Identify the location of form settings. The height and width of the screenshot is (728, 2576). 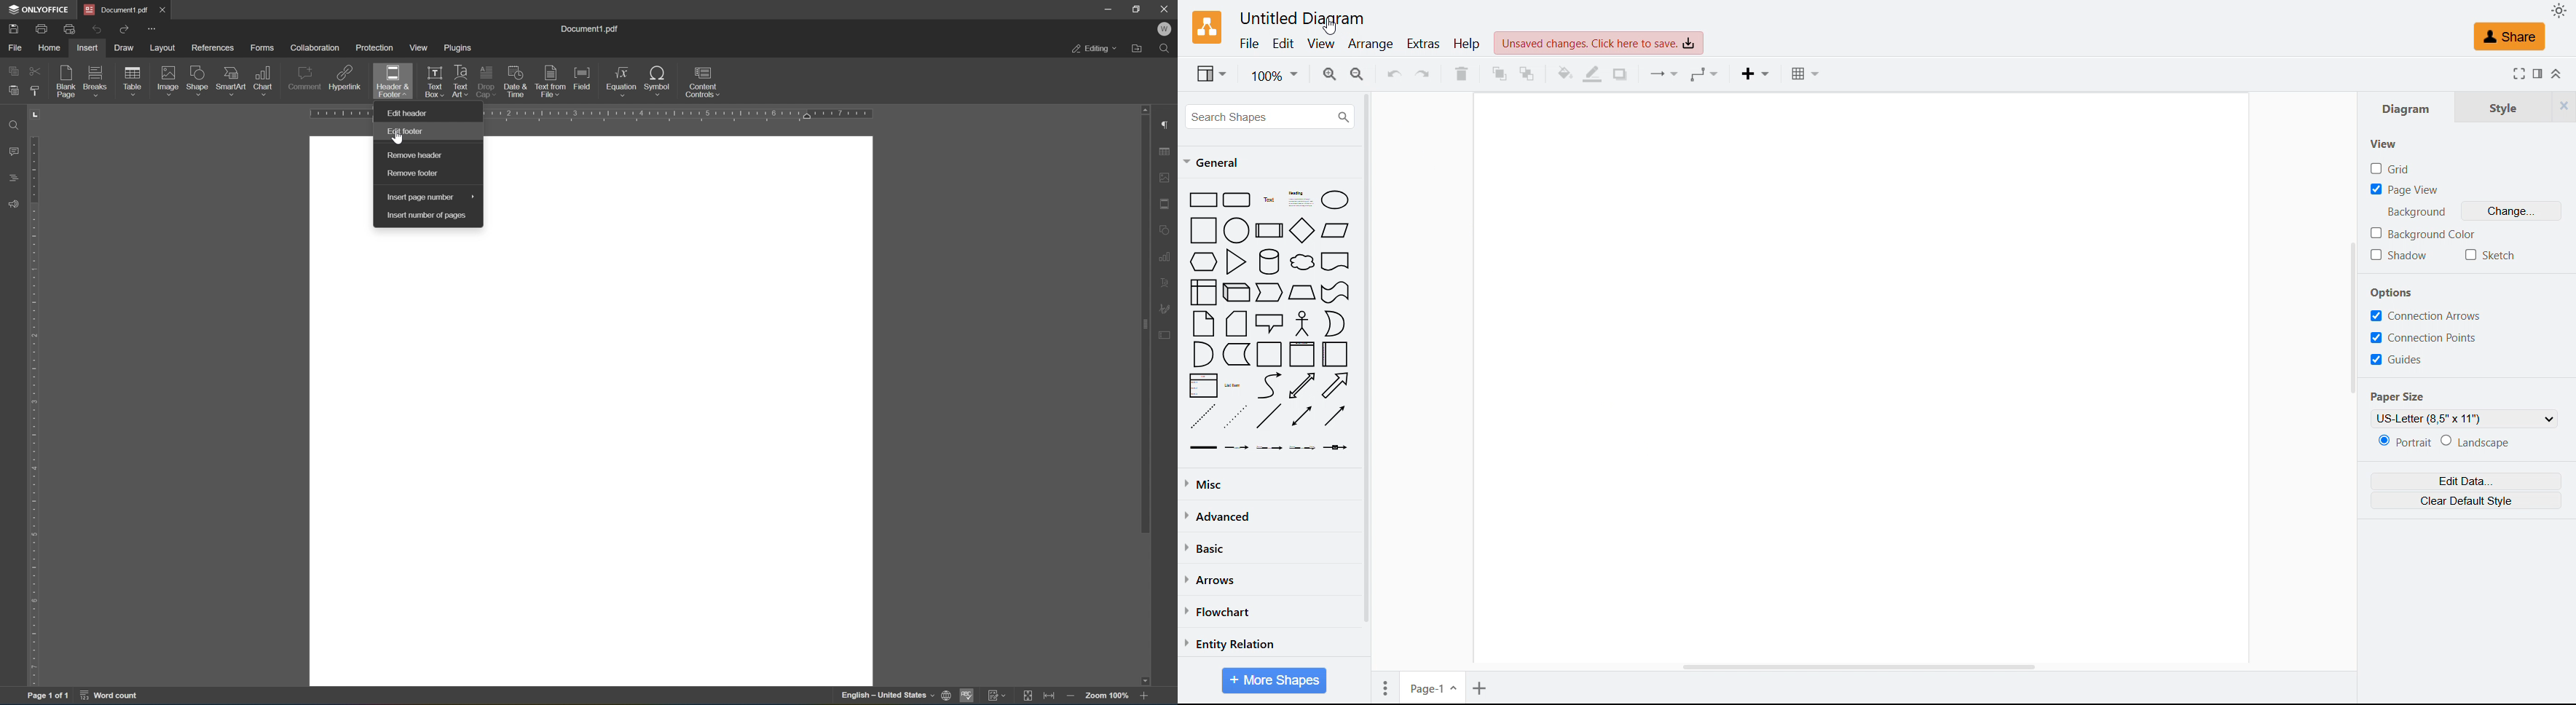
(1169, 339).